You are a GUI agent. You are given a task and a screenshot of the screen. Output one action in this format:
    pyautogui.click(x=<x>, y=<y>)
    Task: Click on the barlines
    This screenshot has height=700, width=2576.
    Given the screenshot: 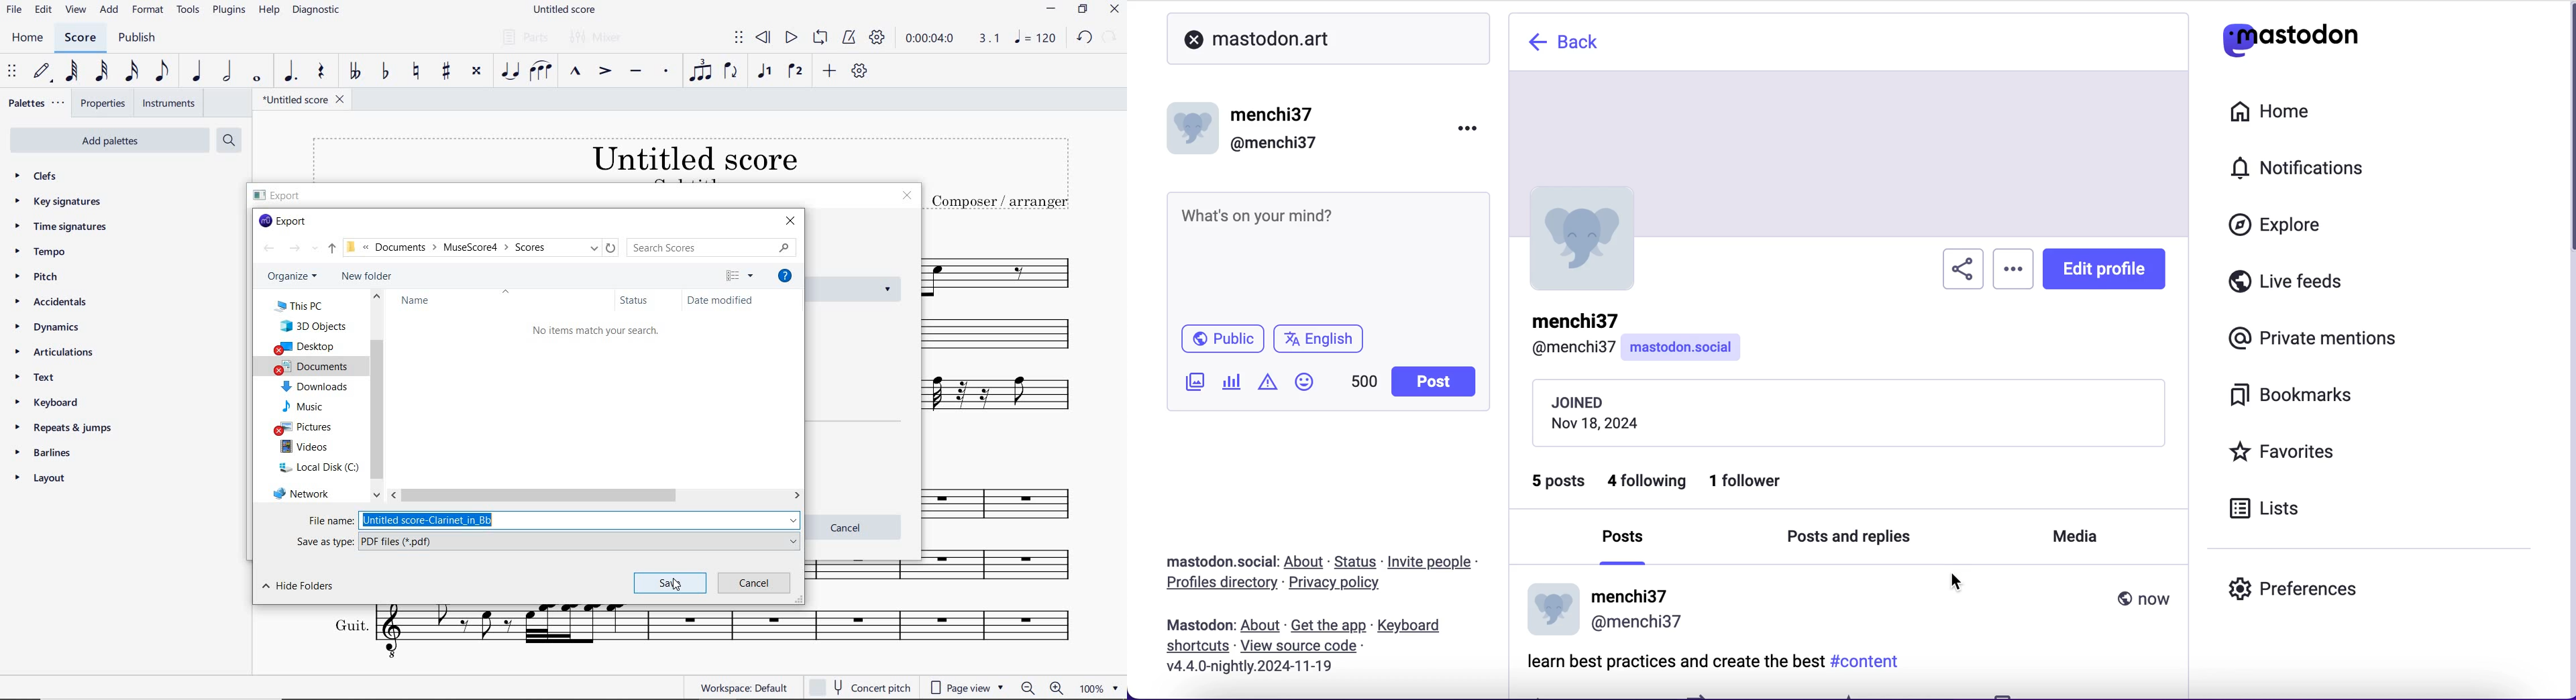 What is the action you would take?
    pyautogui.click(x=49, y=452)
    